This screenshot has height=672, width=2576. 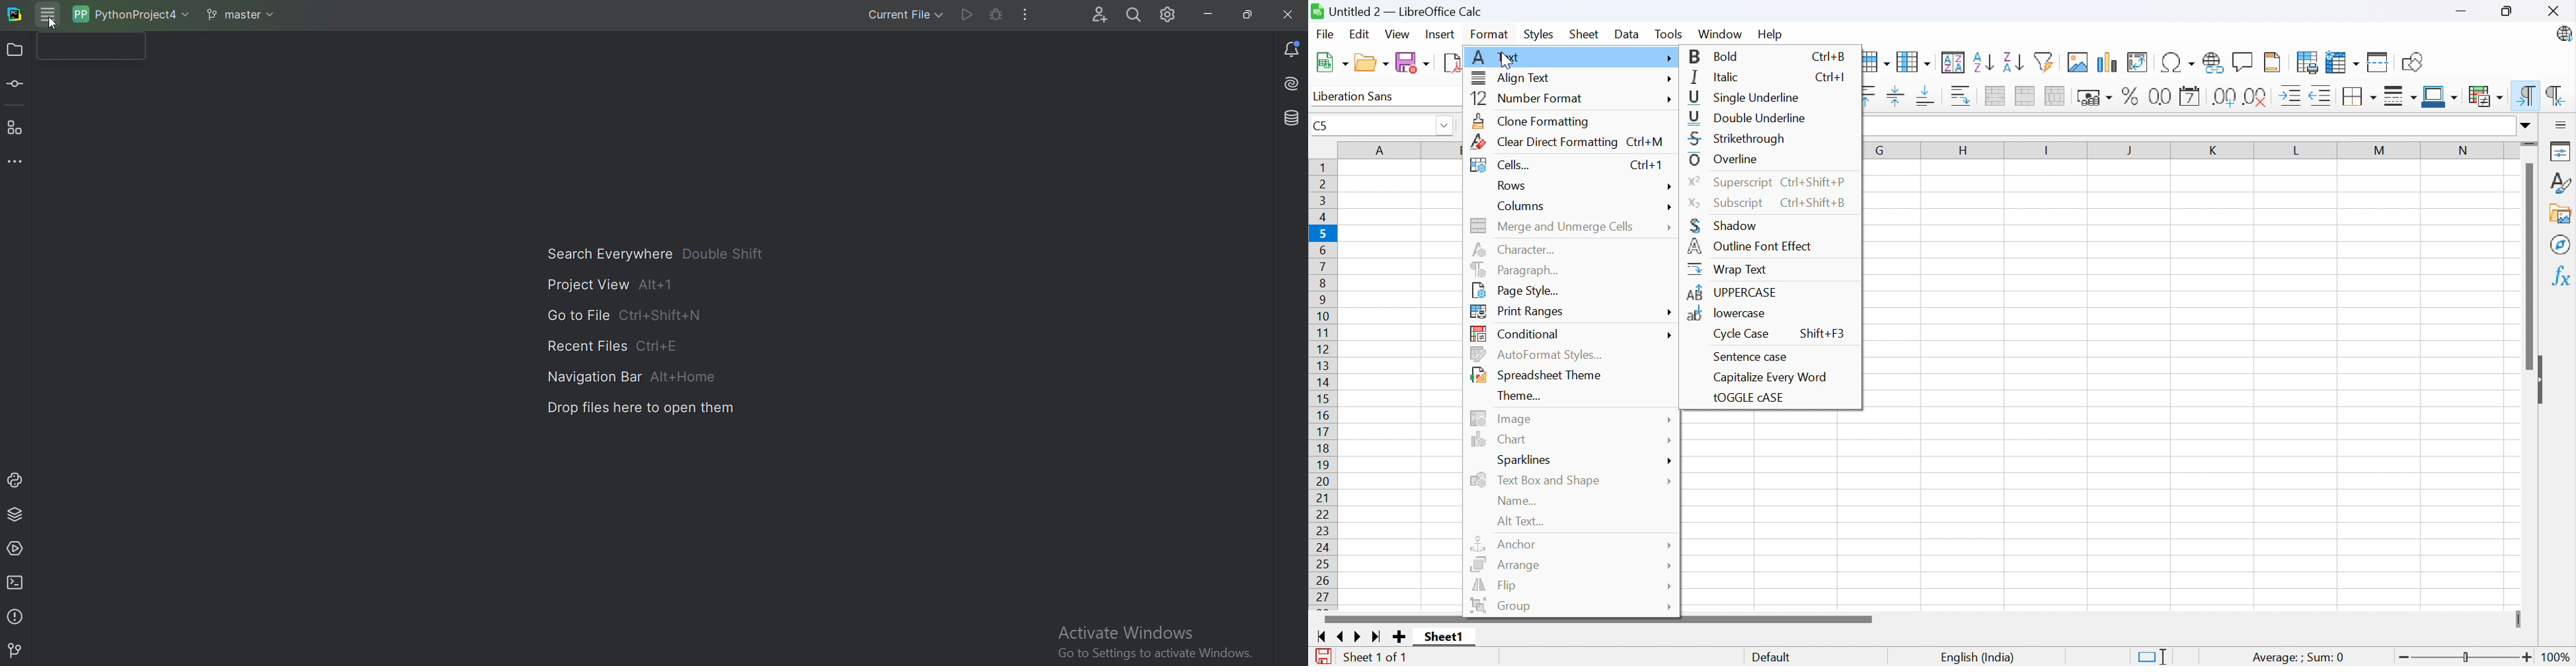 I want to click on Sheet, so click(x=1583, y=34).